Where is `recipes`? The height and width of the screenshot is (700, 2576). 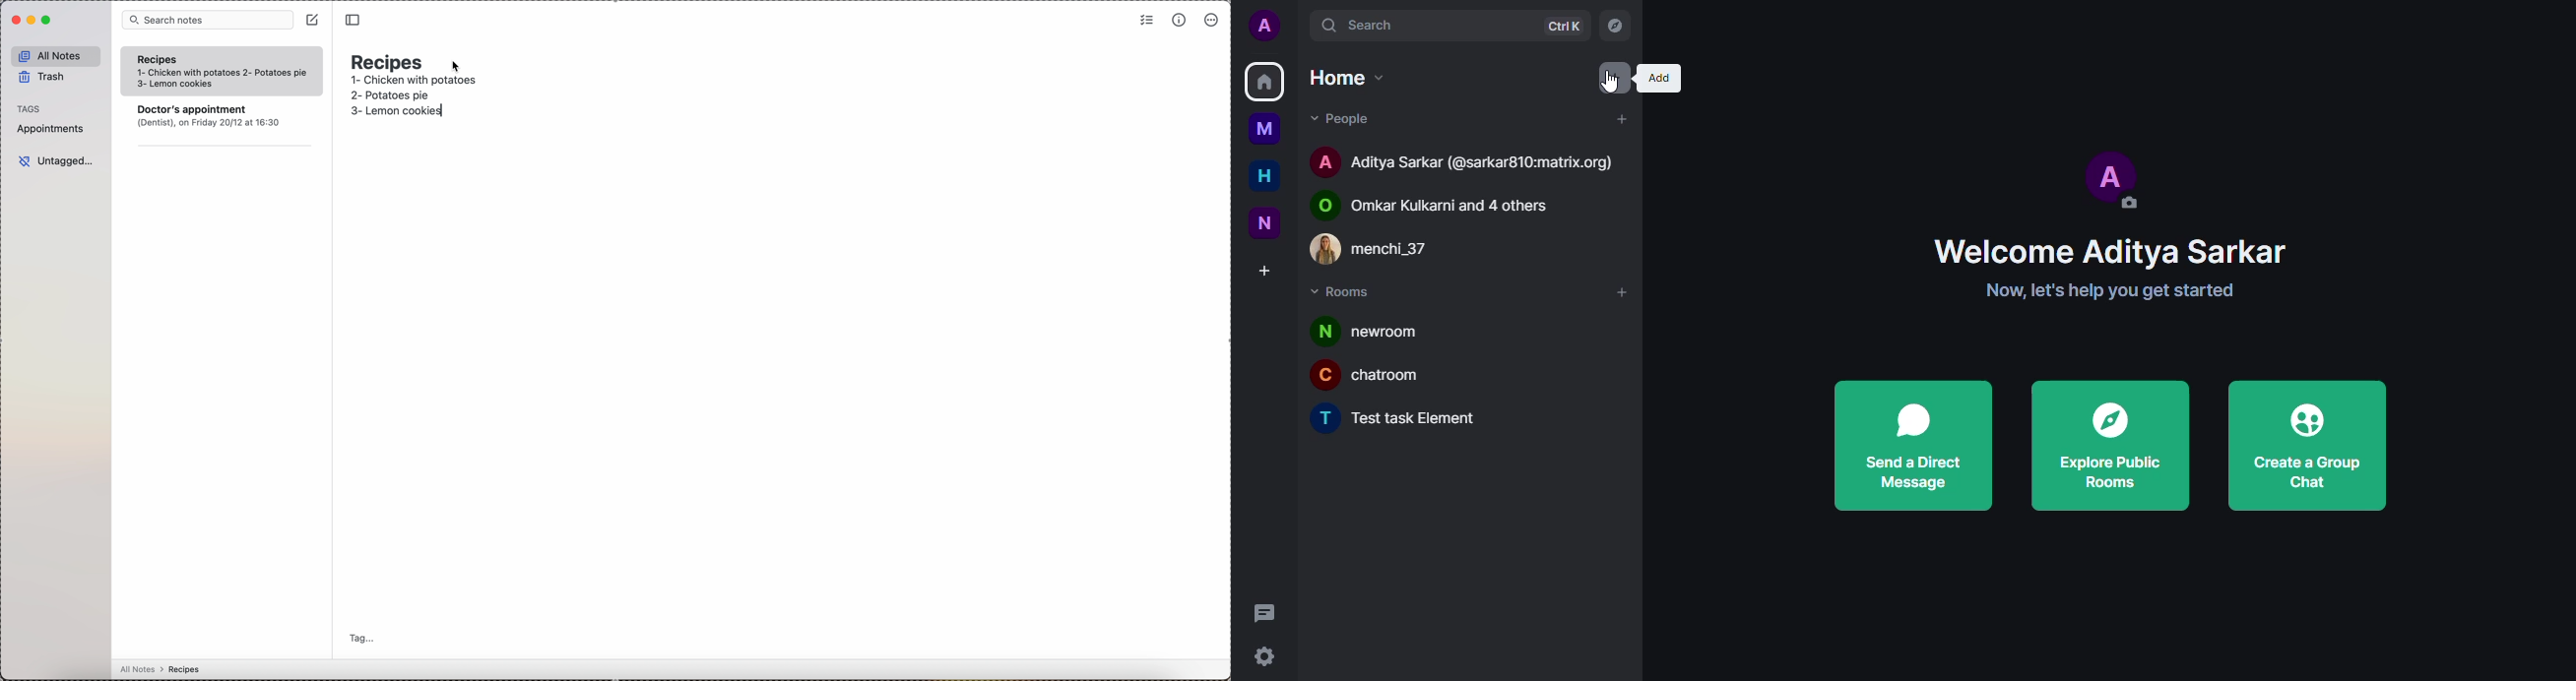
recipes is located at coordinates (390, 61).